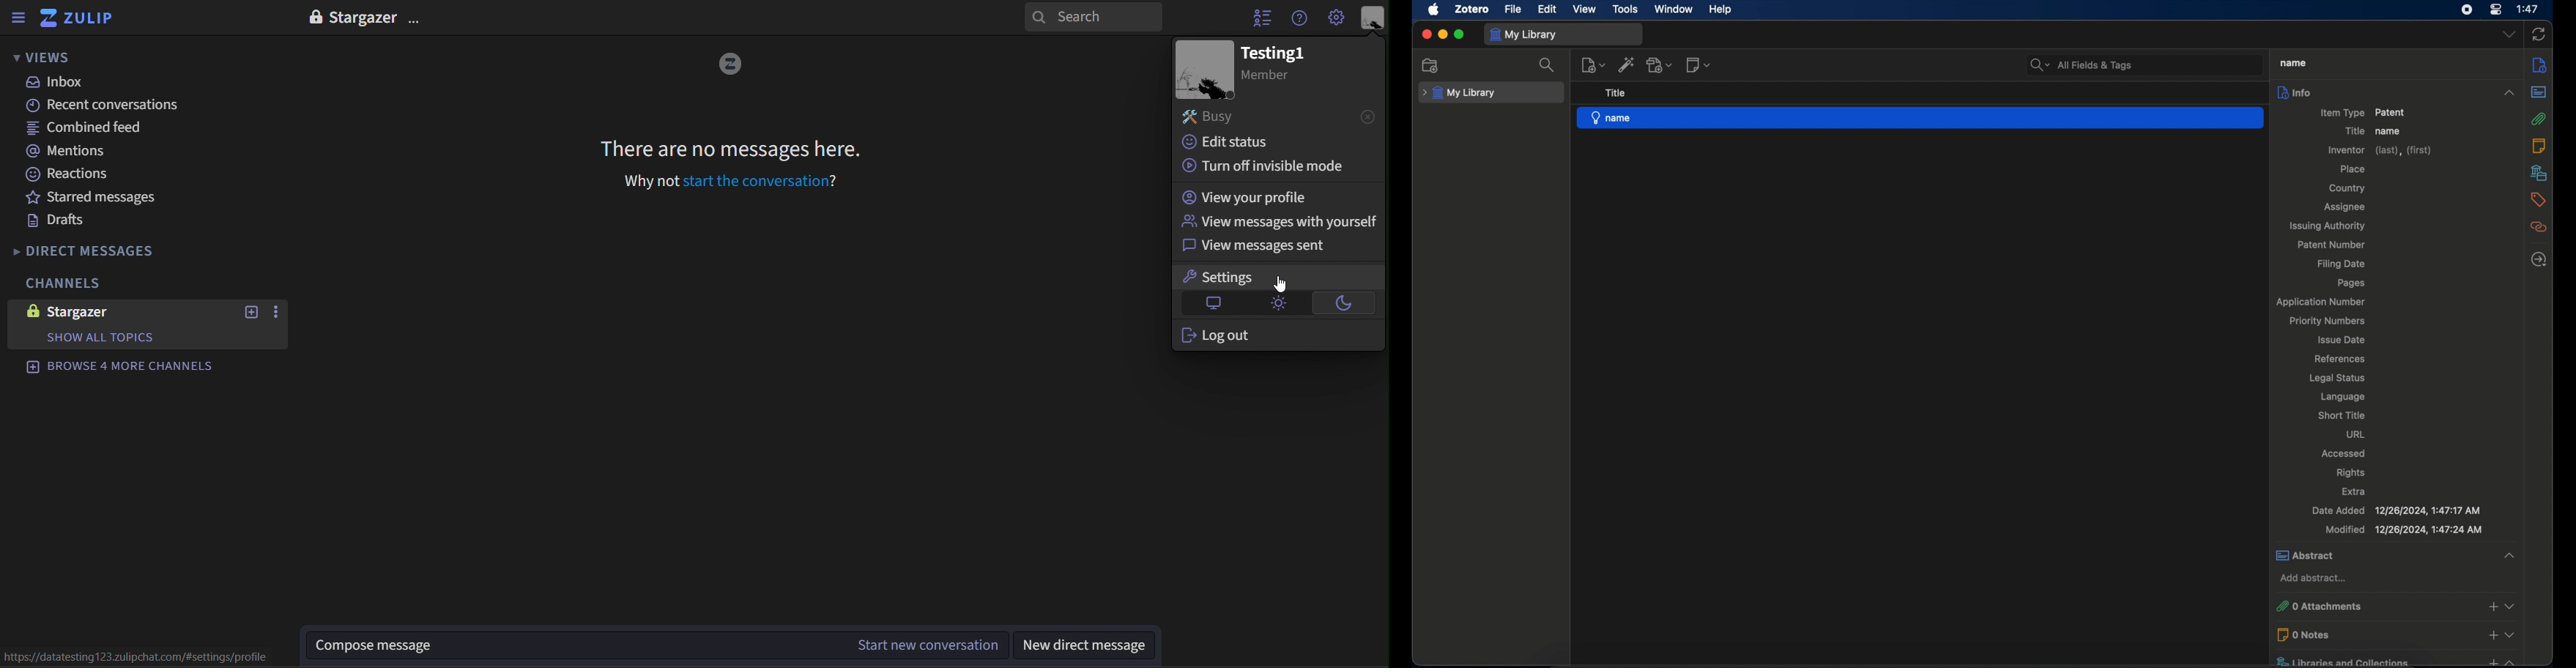 The image size is (2576, 672). What do you see at coordinates (2294, 63) in the screenshot?
I see `name` at bounding box center [2294, 63].